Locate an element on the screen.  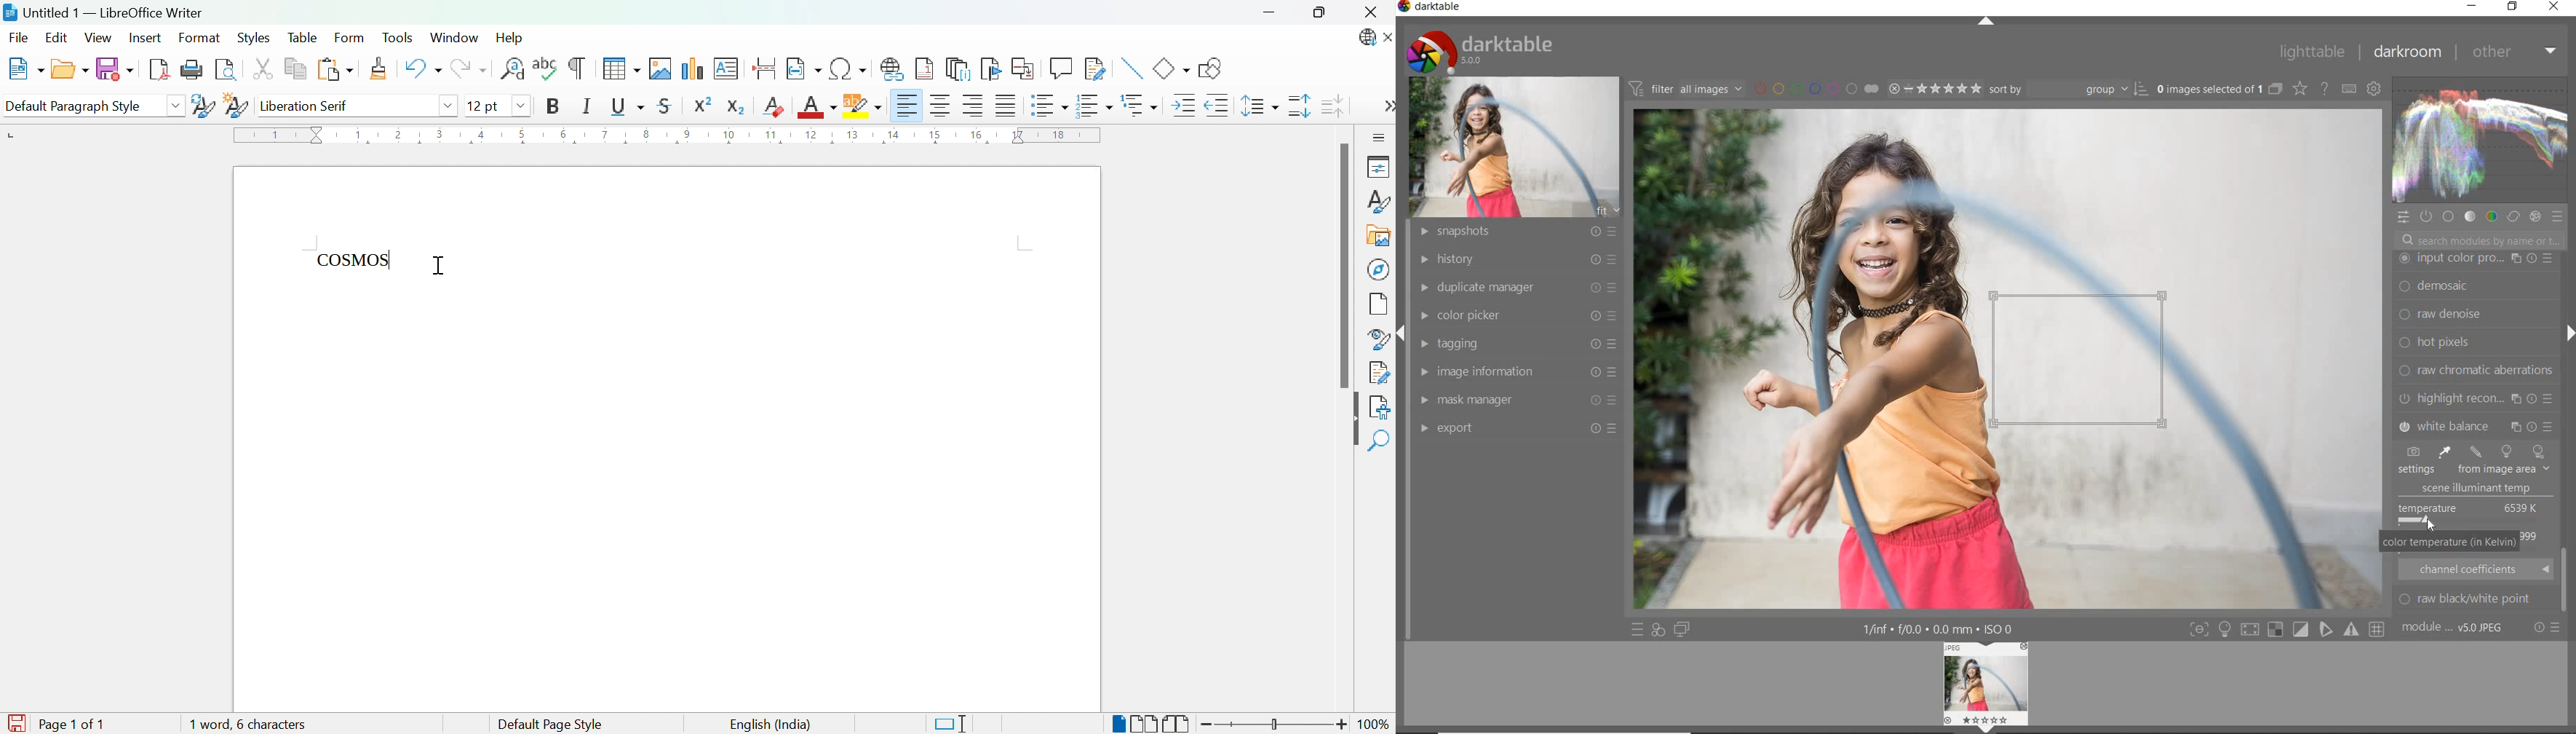
COLOR TEMPERATURE (IN kELVIN) is located at coordinates (2450, 543).